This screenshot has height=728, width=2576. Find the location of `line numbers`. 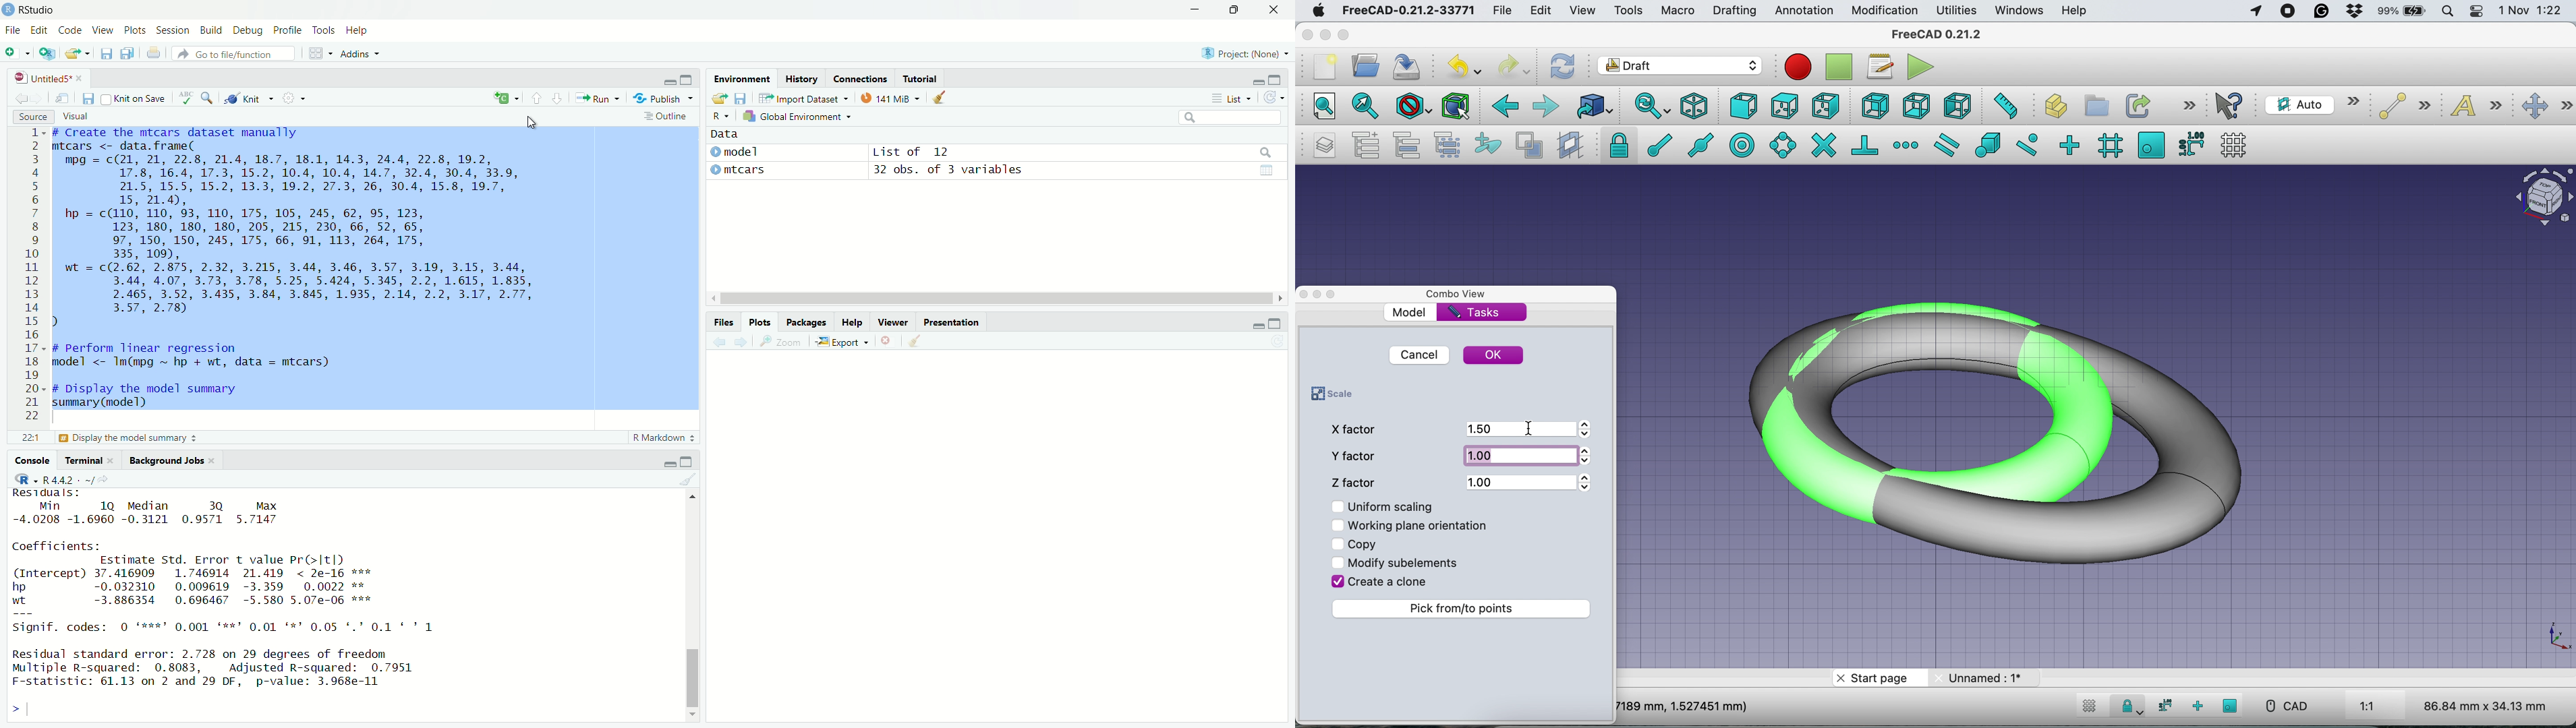

line numbers is located at coordinates (34, 275).